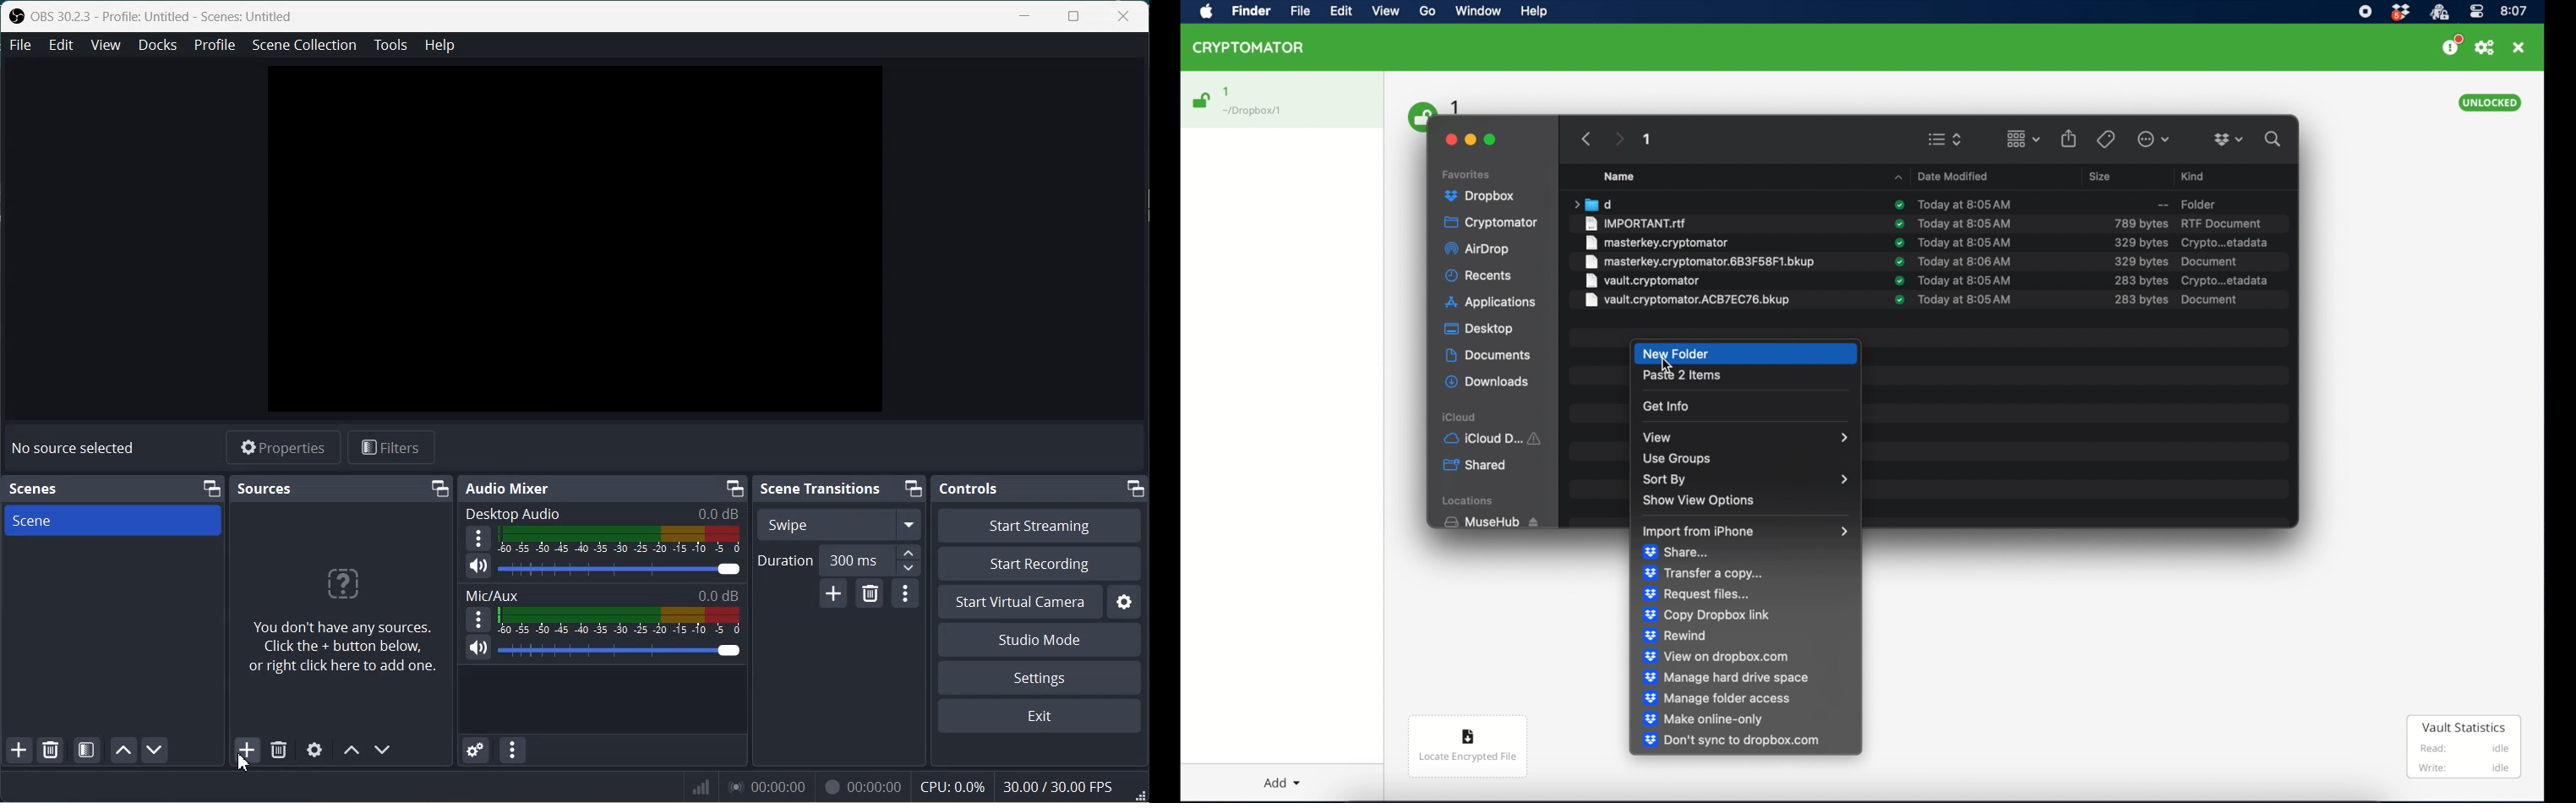  What do you see at coordinates (1019, 603) in the screenshot?
I see `Start Virtual Camera` at bounding box center [1019, 603].